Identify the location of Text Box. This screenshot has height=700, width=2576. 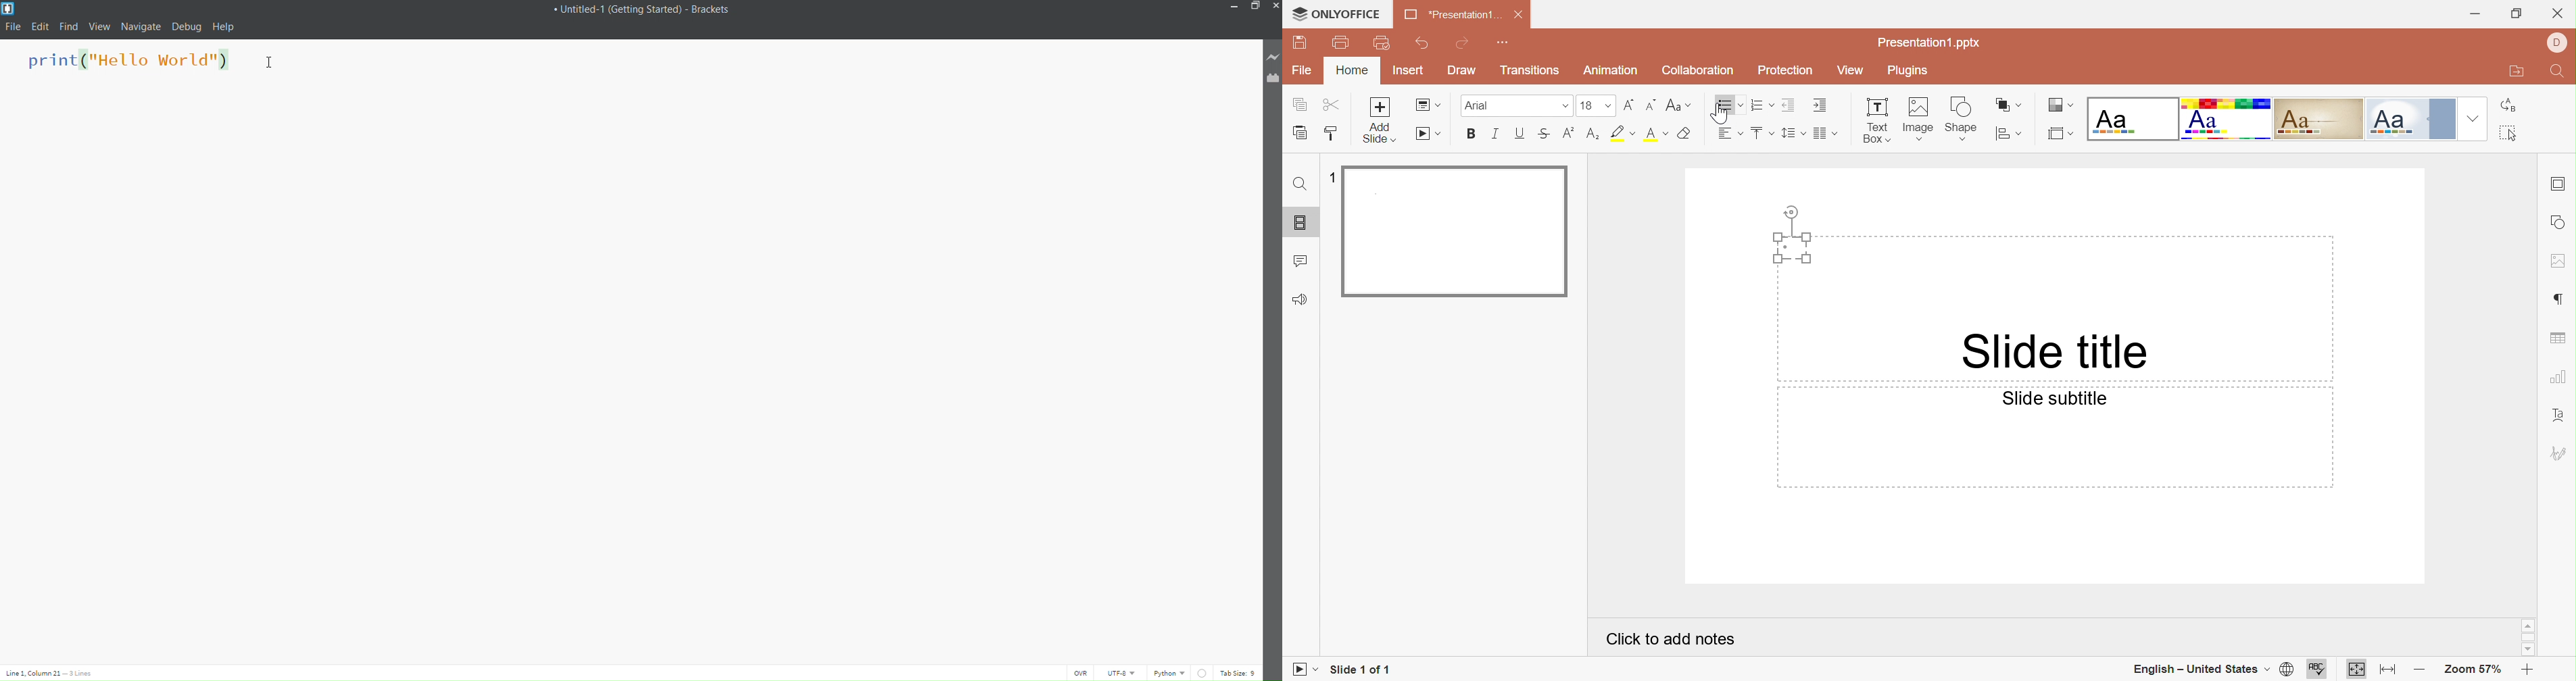
(1794, 247).